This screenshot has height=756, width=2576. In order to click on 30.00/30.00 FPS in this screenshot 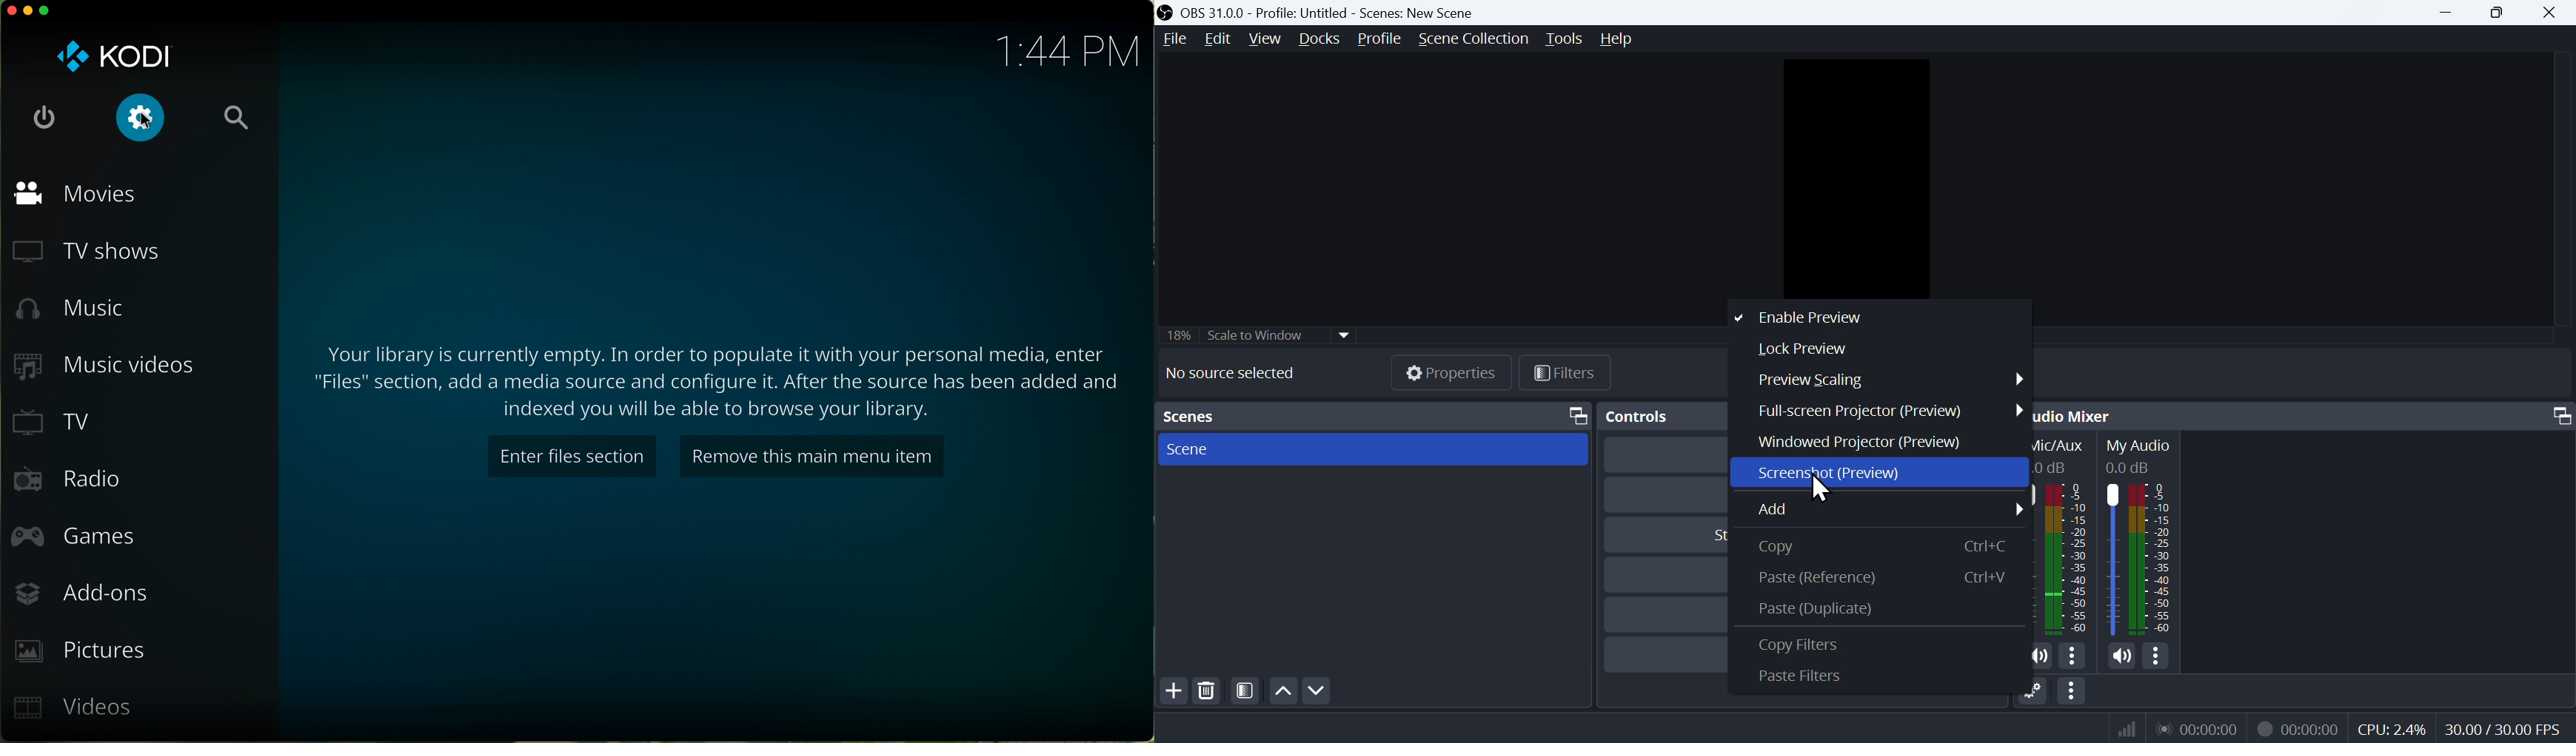, I will do `click(2507, 729)`.